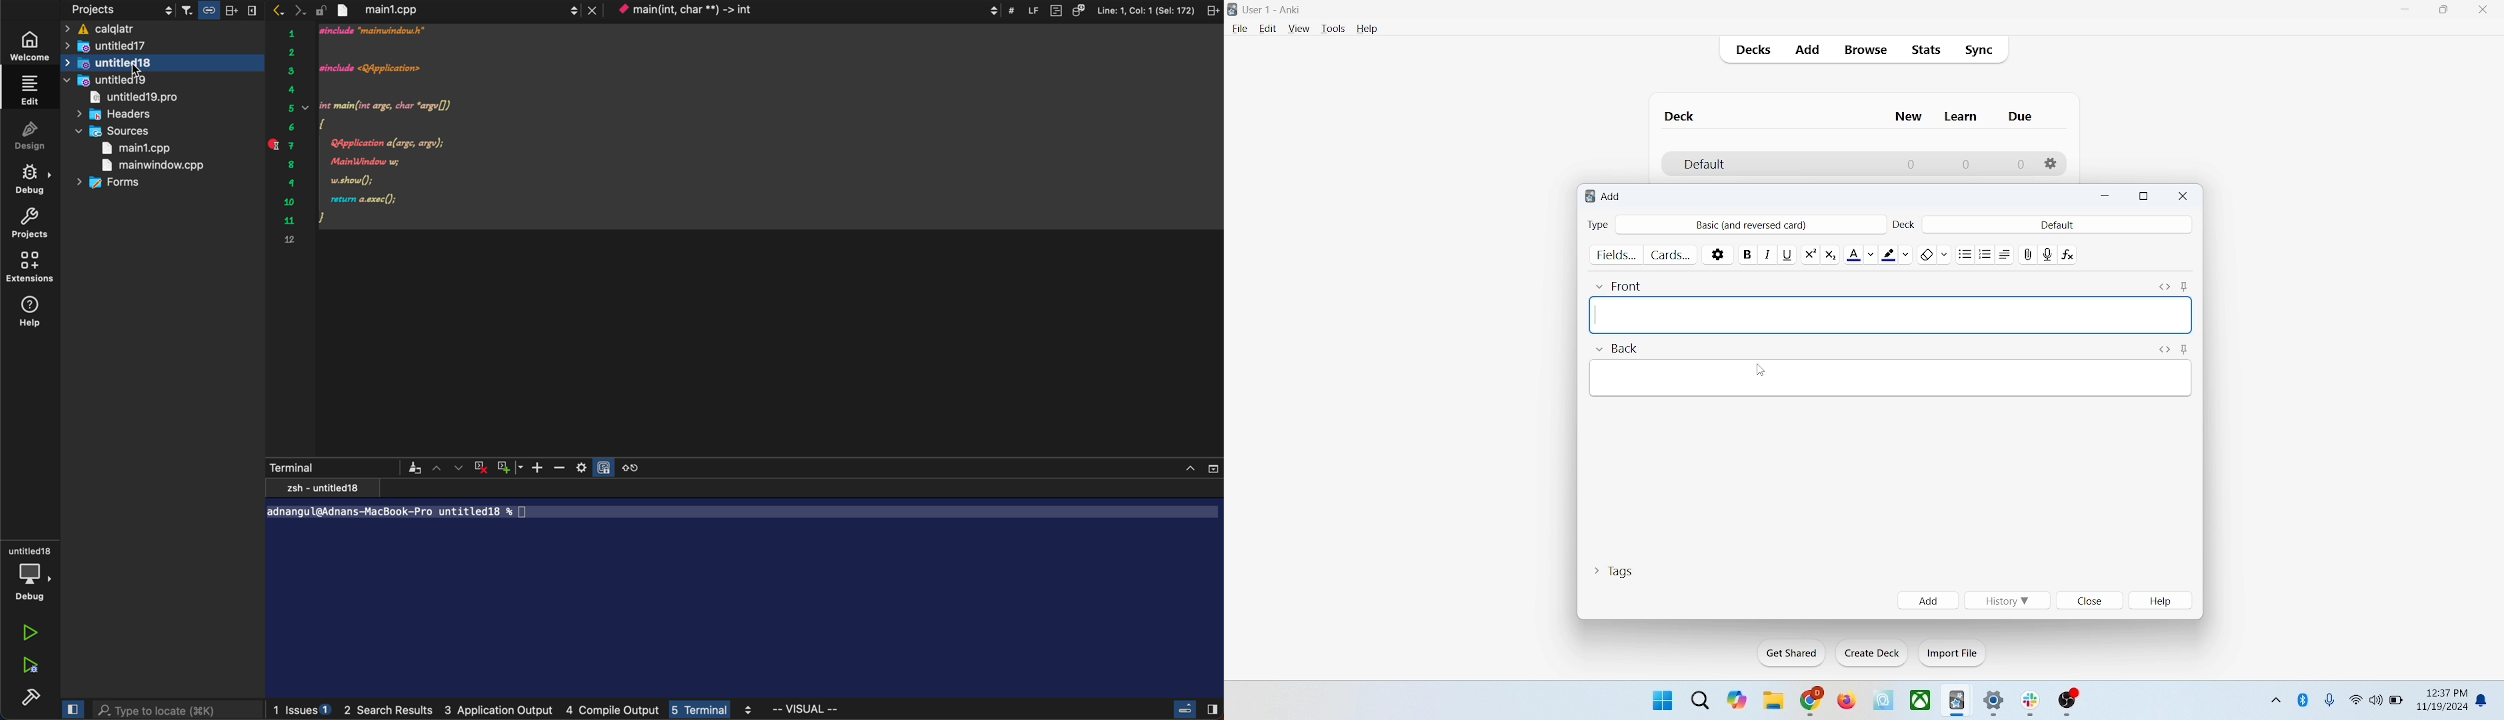  Describe the element at coordinates (1787, 253) in the screenshot. I see `underline` at that location.